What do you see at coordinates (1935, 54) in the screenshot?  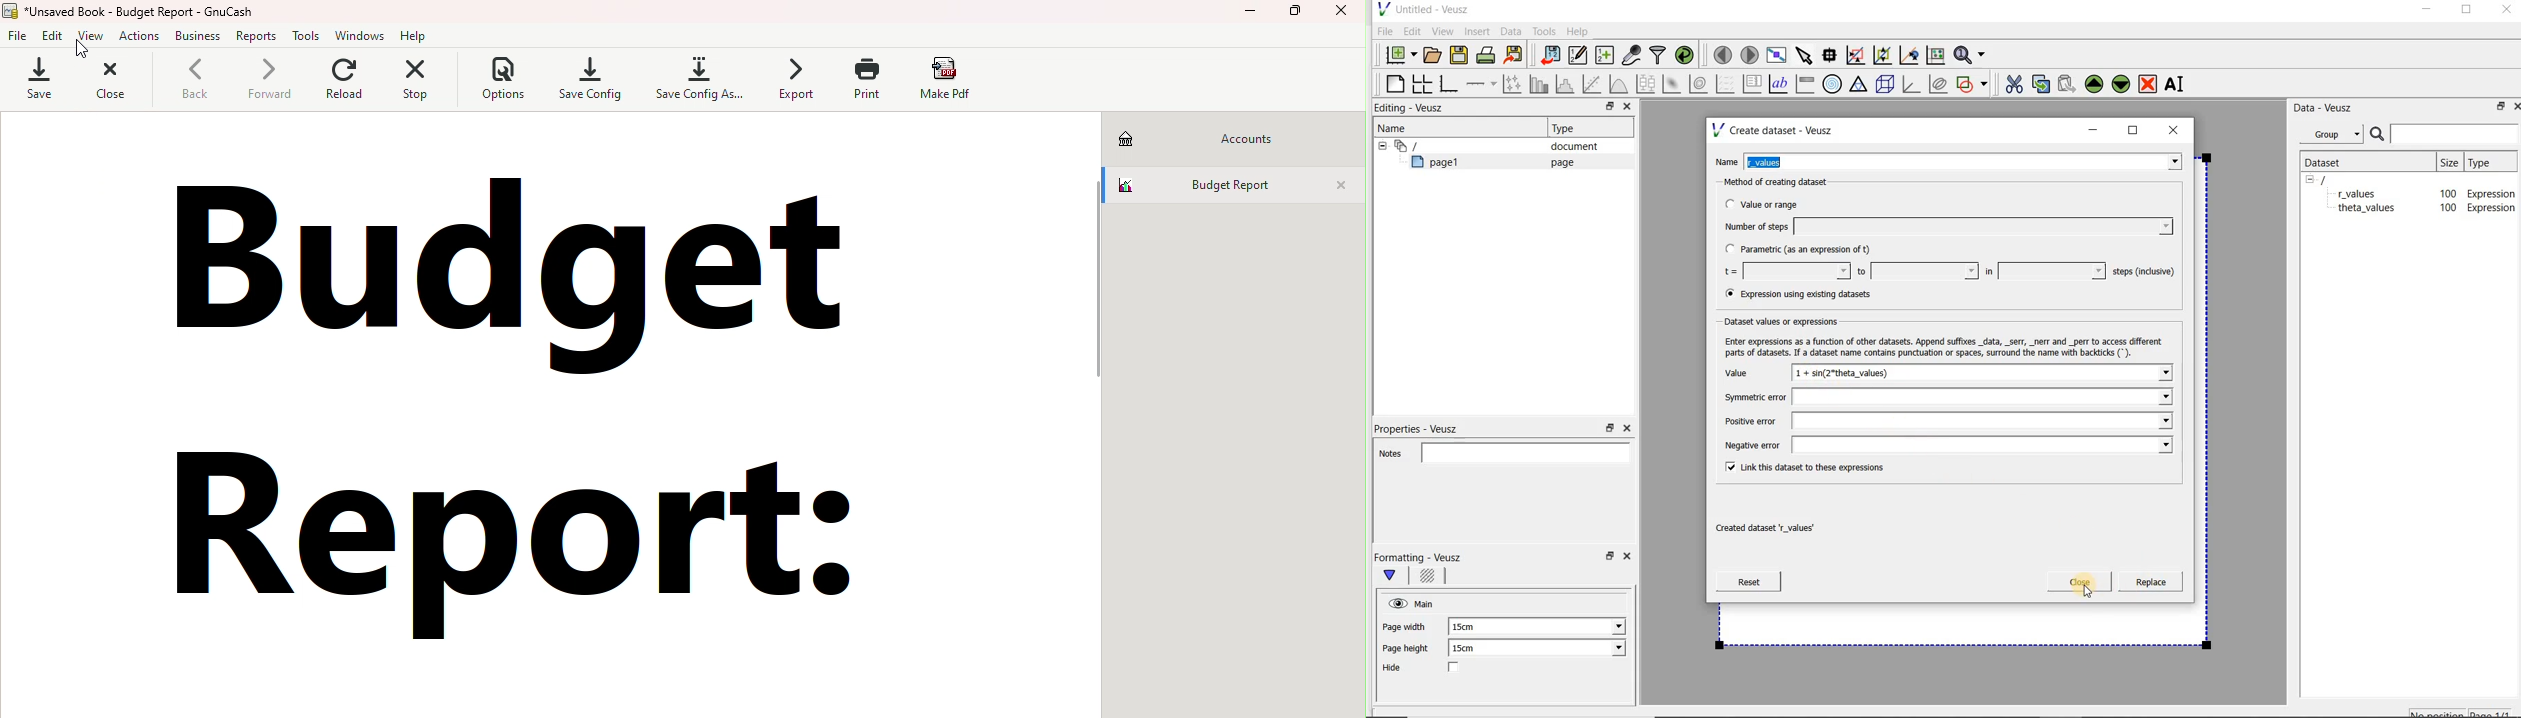 I see `click to reset graph axes` at bounding box center [1935, 54].